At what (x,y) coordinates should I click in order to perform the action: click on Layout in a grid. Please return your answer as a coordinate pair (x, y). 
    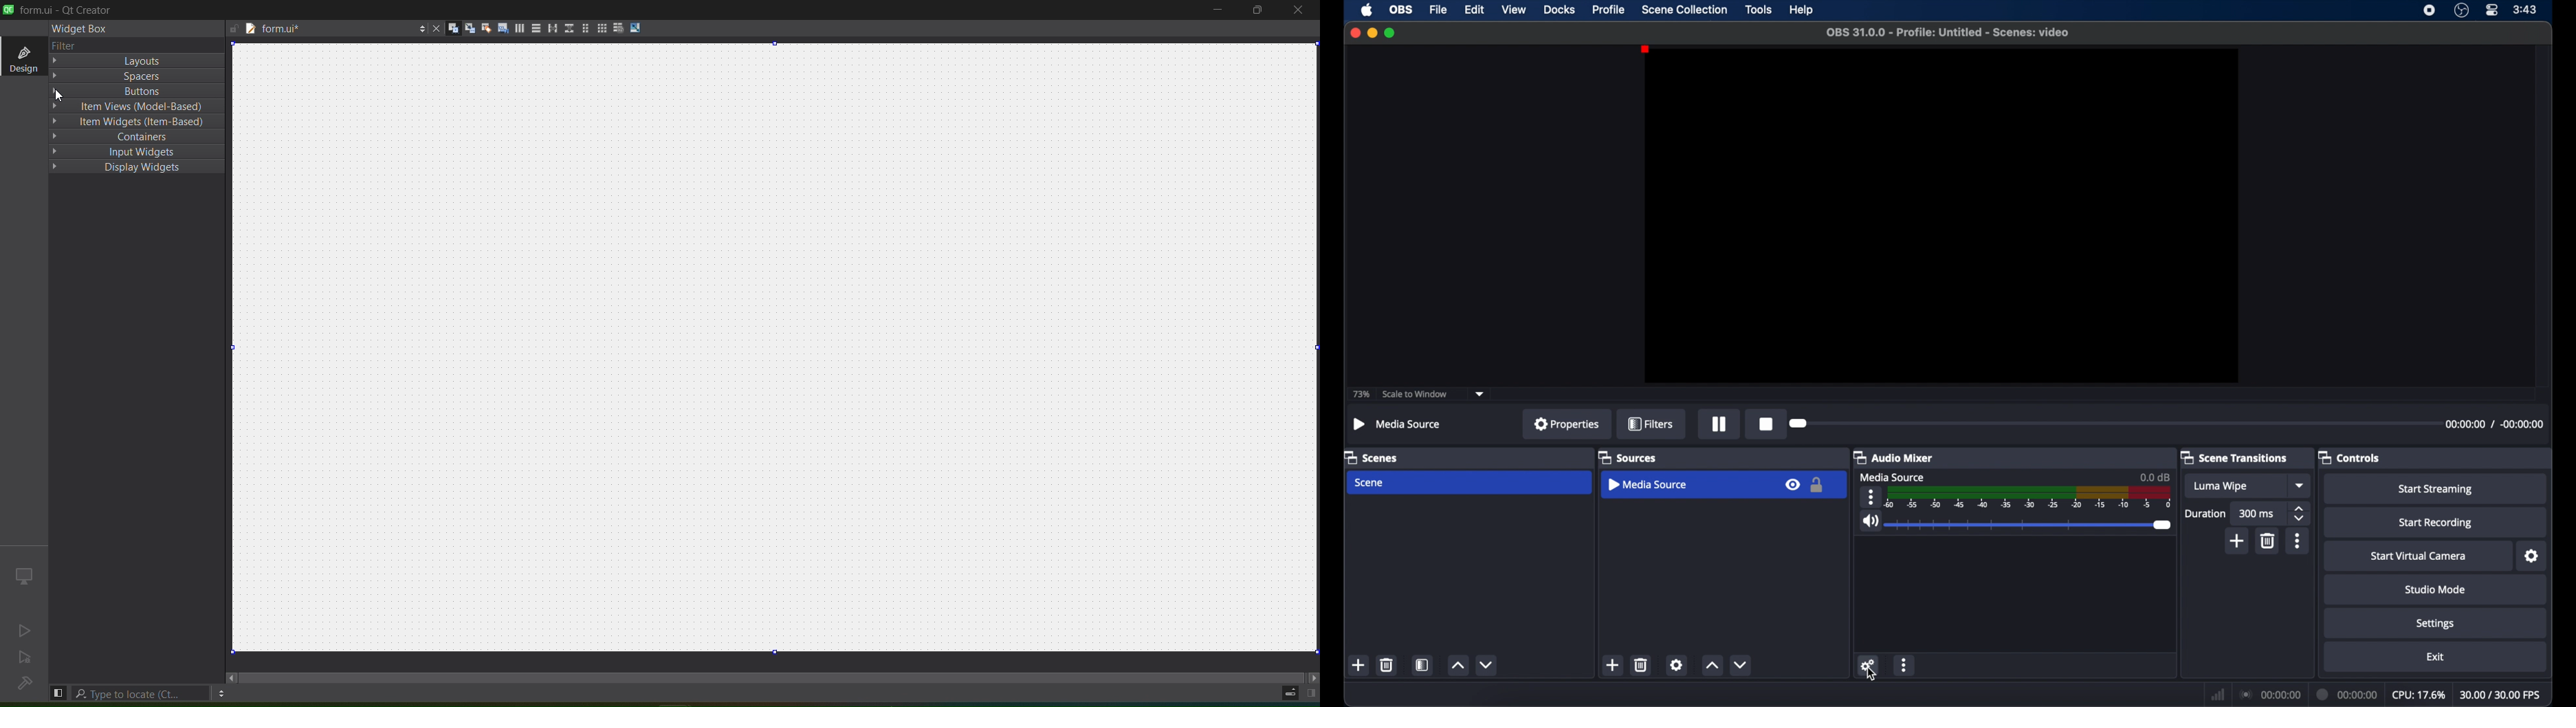
    Looking at the image, I should click on (601, 28).